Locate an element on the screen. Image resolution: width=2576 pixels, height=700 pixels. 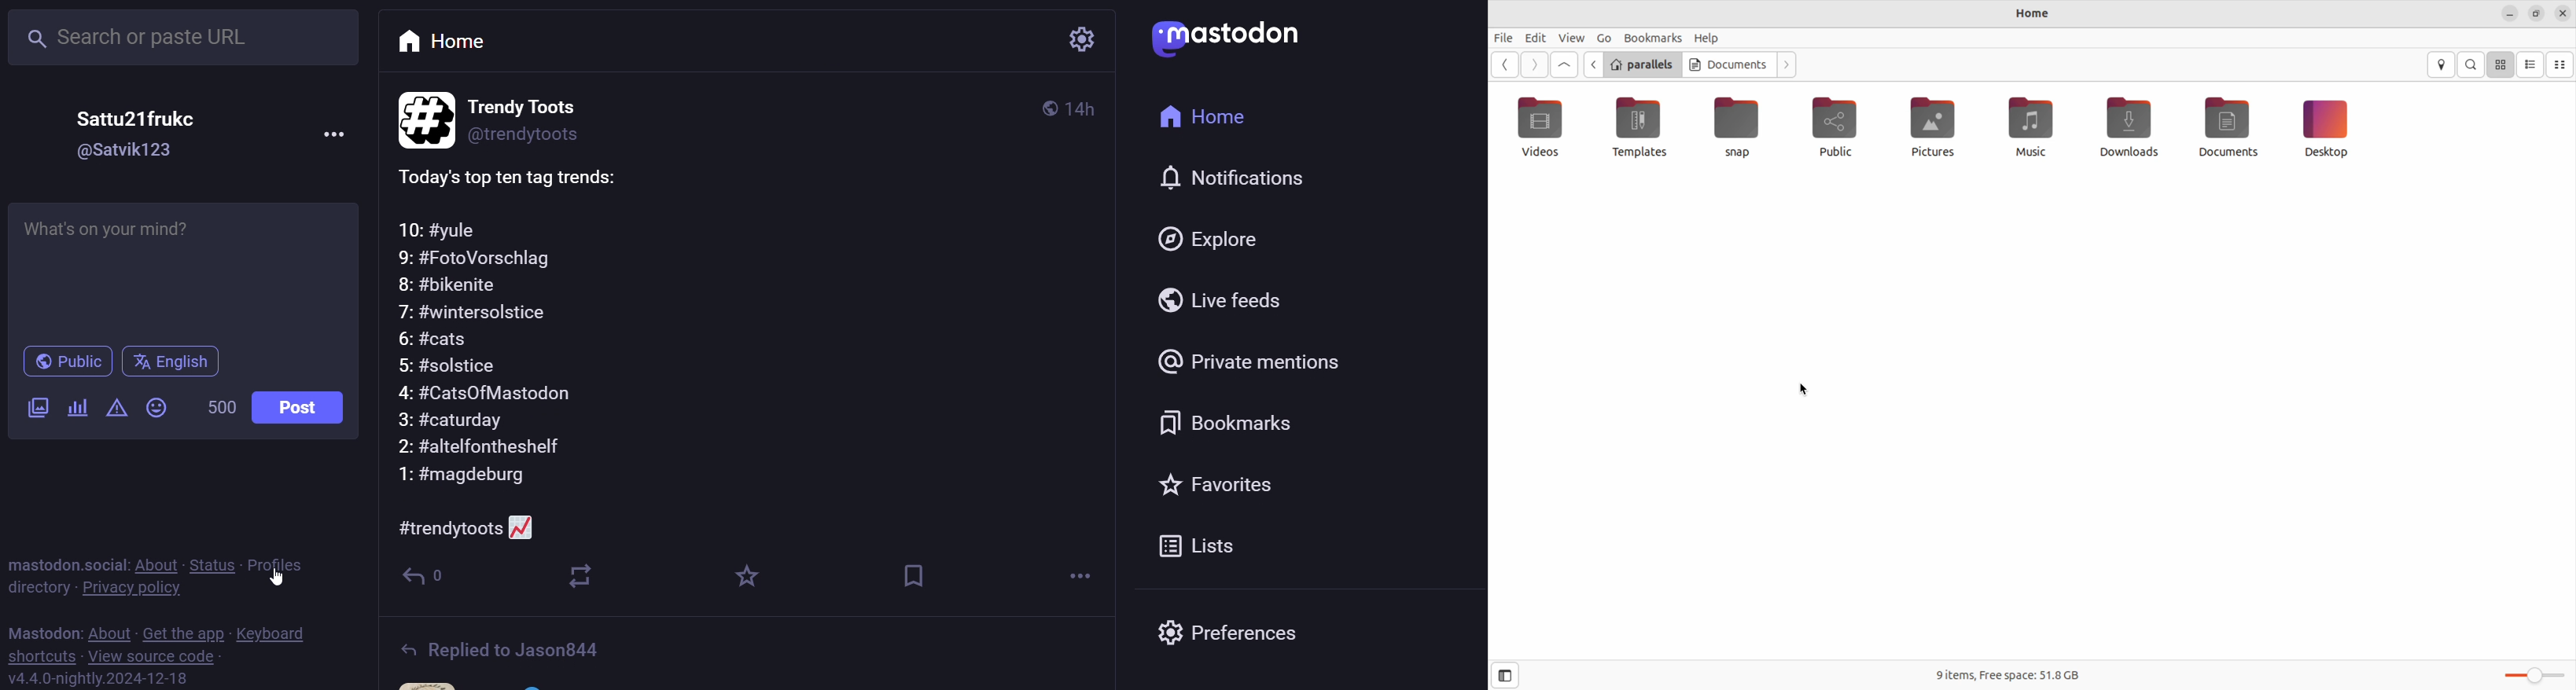
poll is located at coordinates (77, 409).